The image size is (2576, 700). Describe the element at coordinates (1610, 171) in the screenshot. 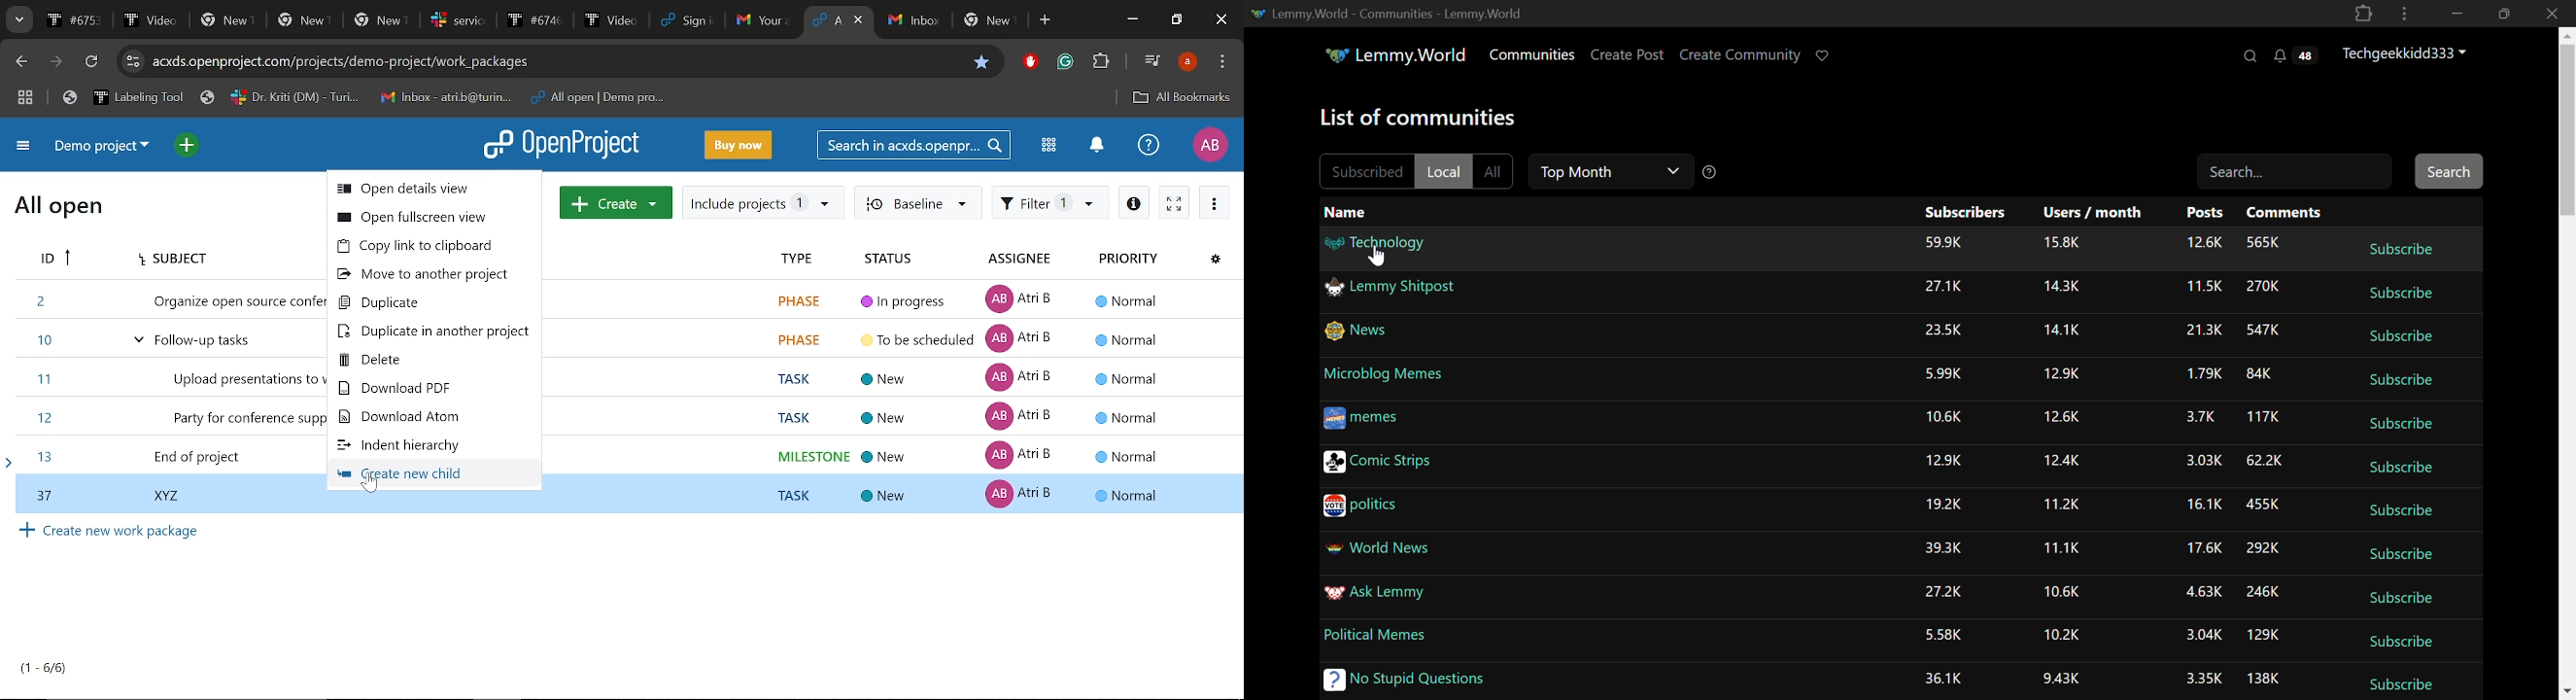

I see `Time Filter` at that location.